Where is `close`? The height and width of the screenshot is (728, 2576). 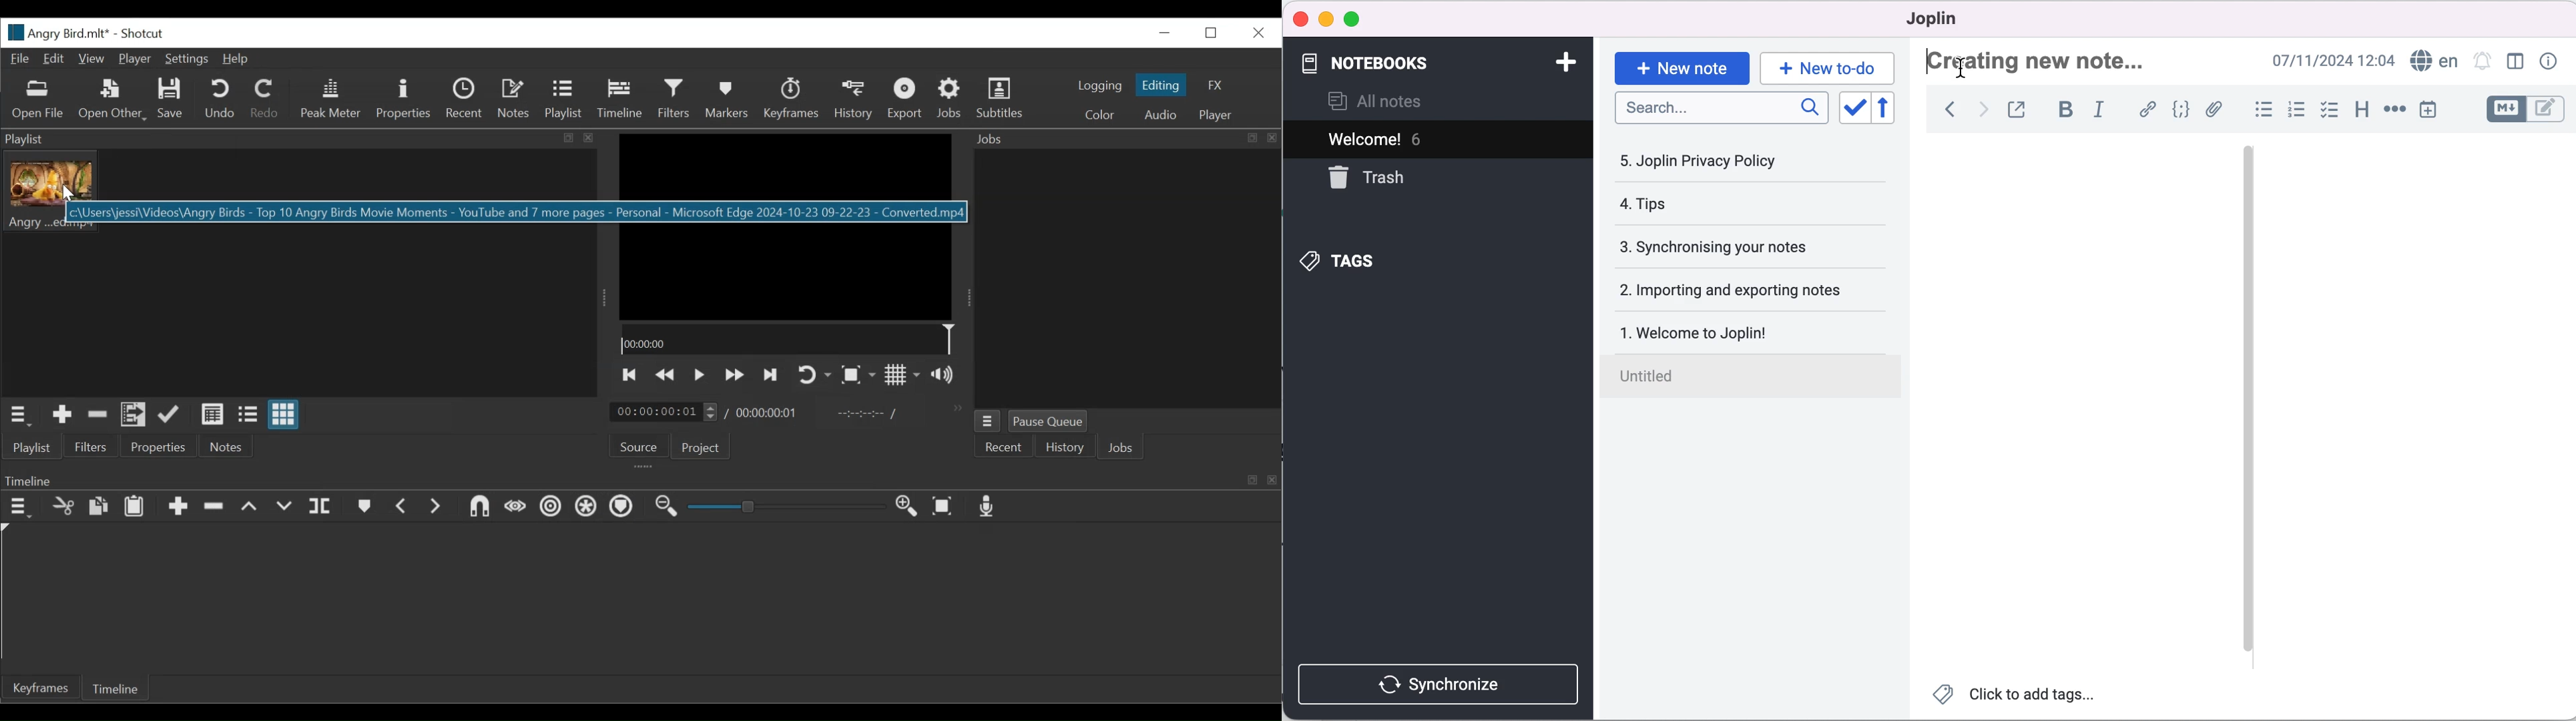 close is located at coordinates (1301, 17).